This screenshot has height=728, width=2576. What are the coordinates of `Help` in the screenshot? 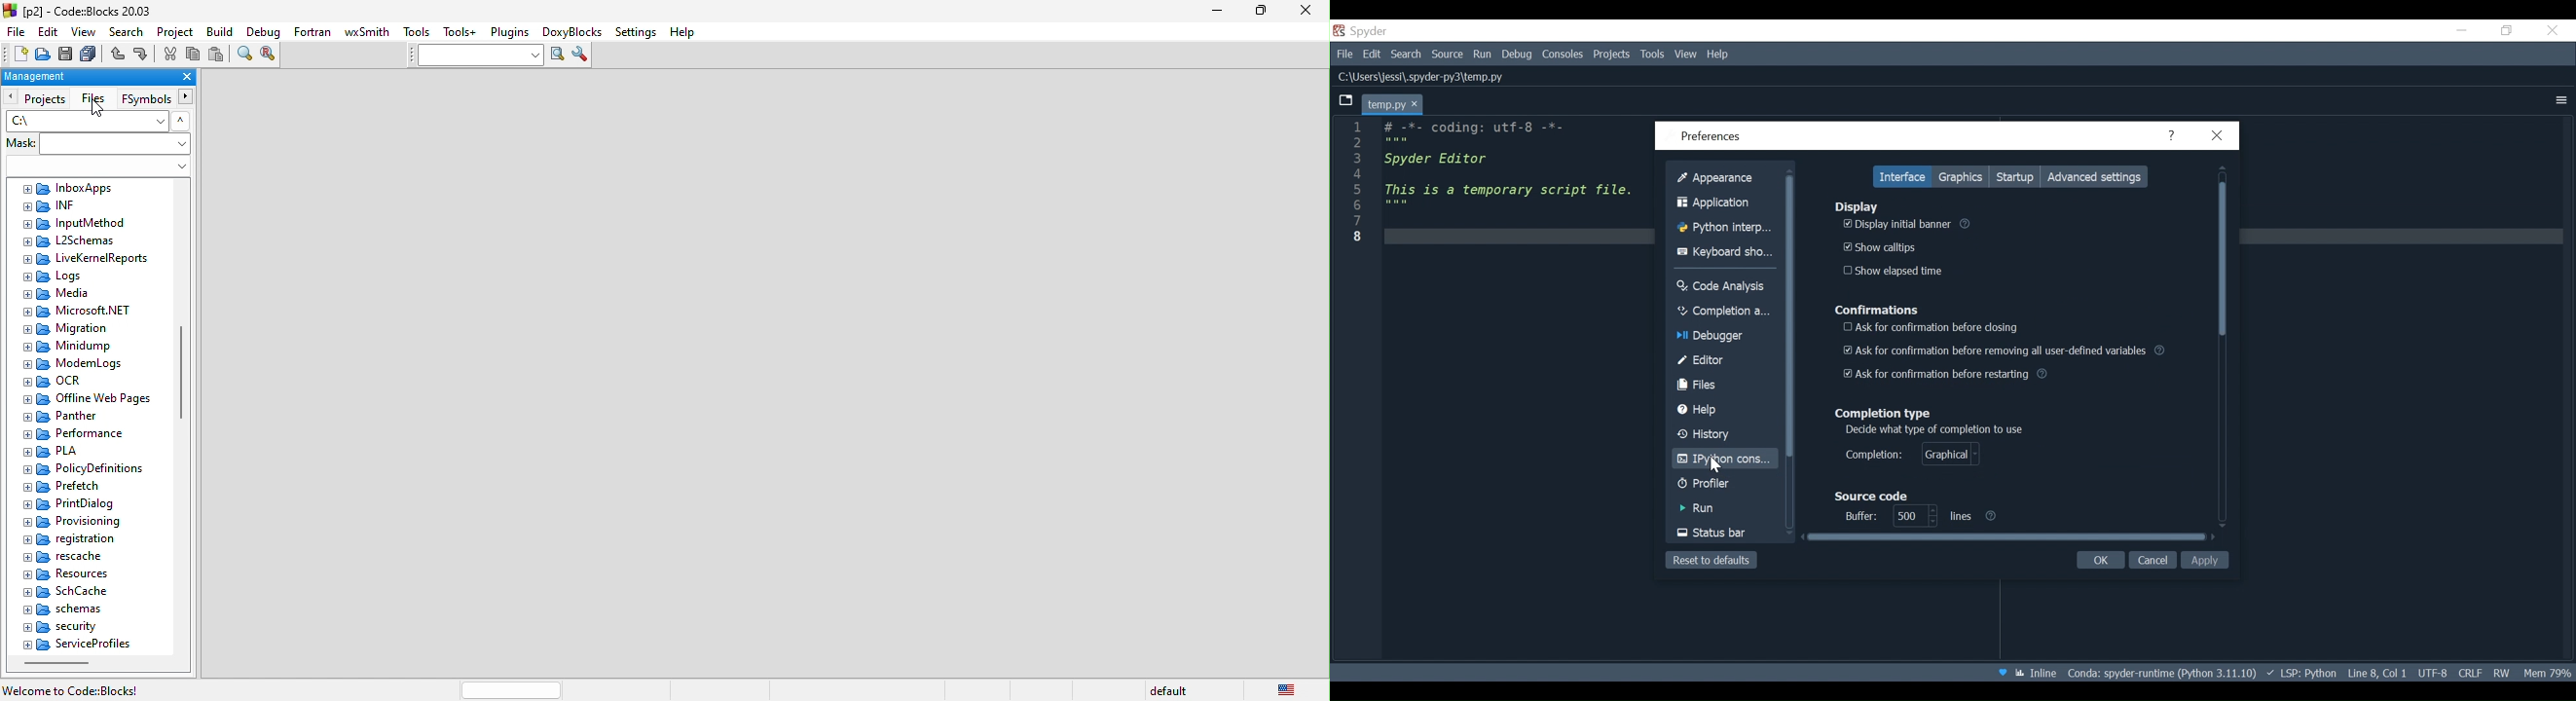 It's located at (1716, 410).